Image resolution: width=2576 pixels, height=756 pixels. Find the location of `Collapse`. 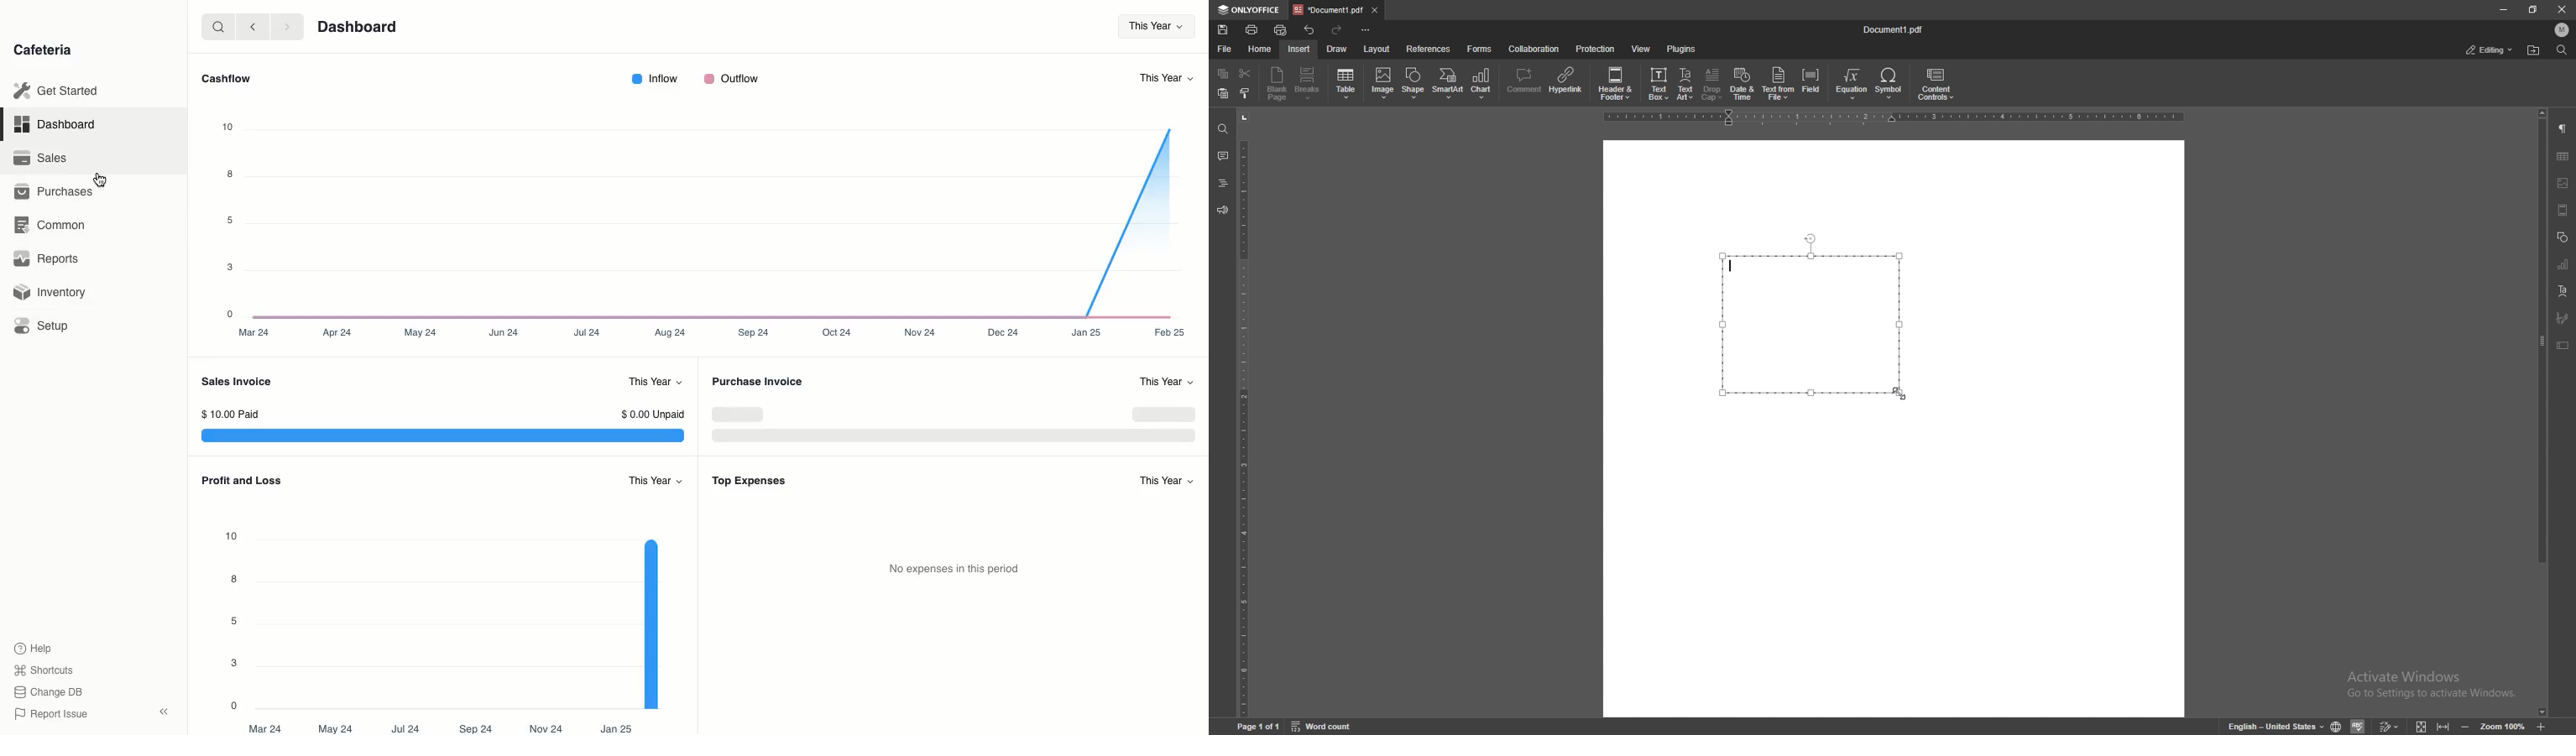

Collapse is located at coordinates (165, 712).